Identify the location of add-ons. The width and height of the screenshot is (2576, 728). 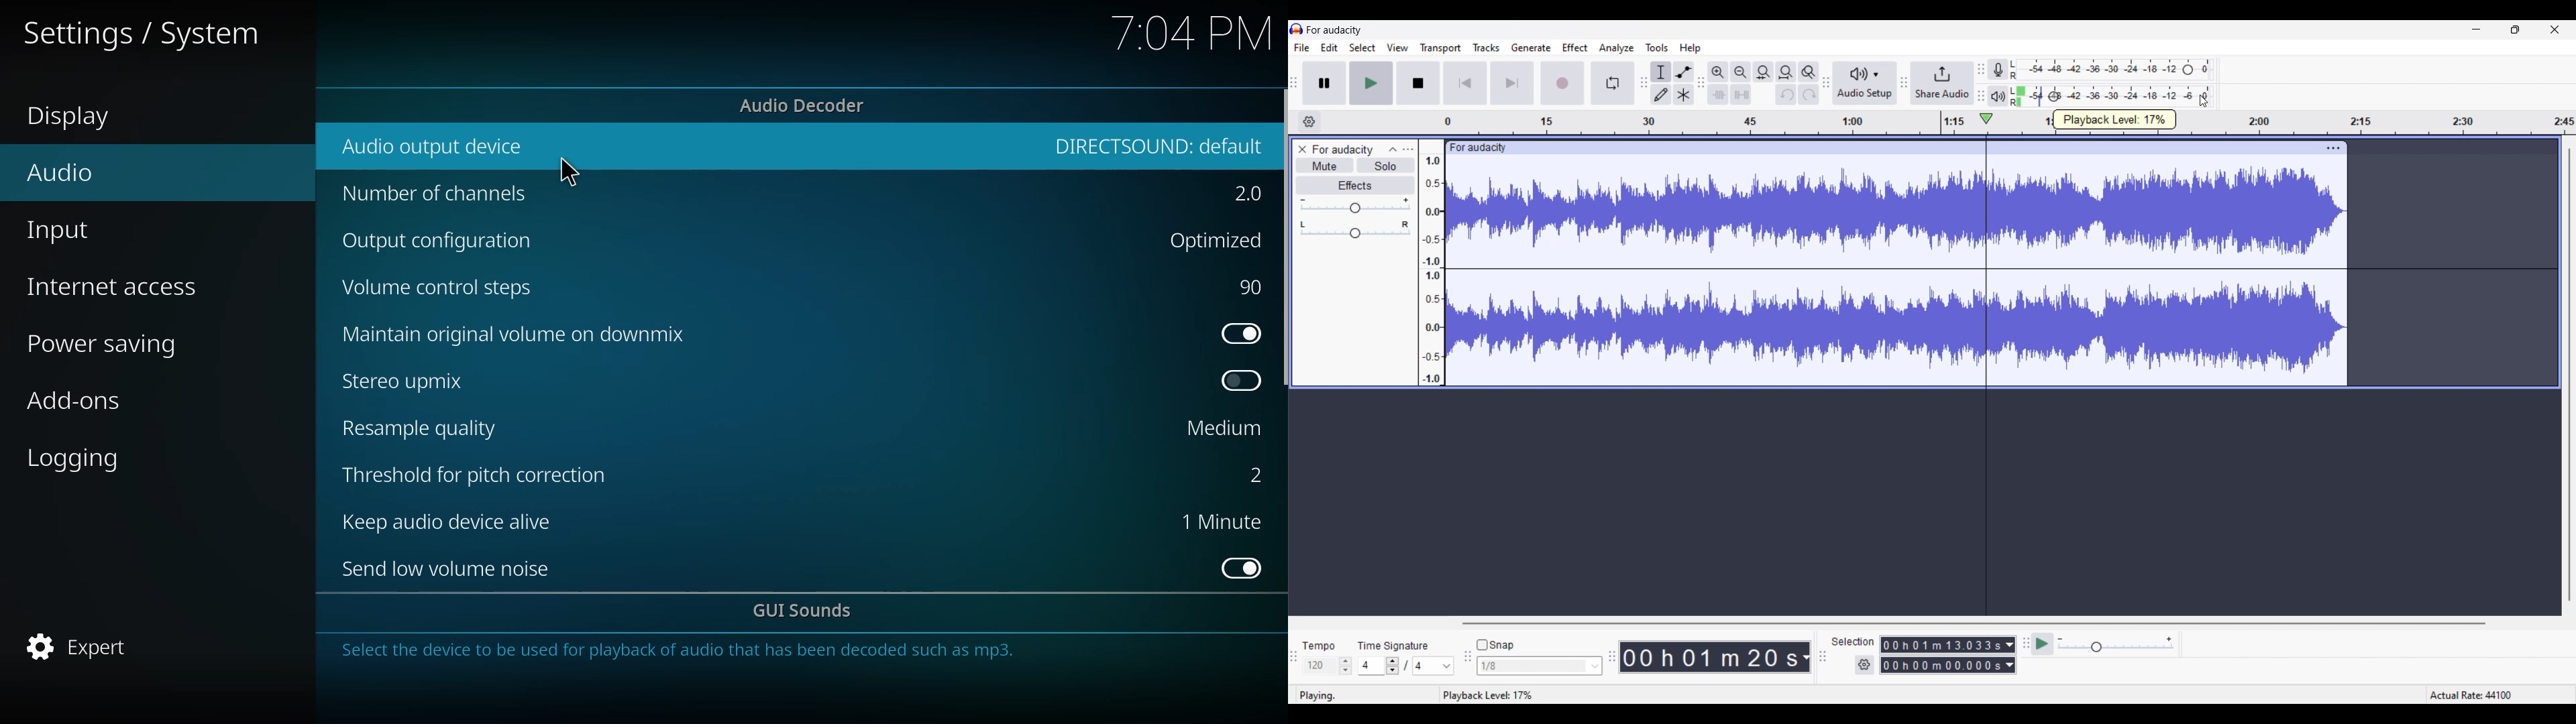
(74, 404).